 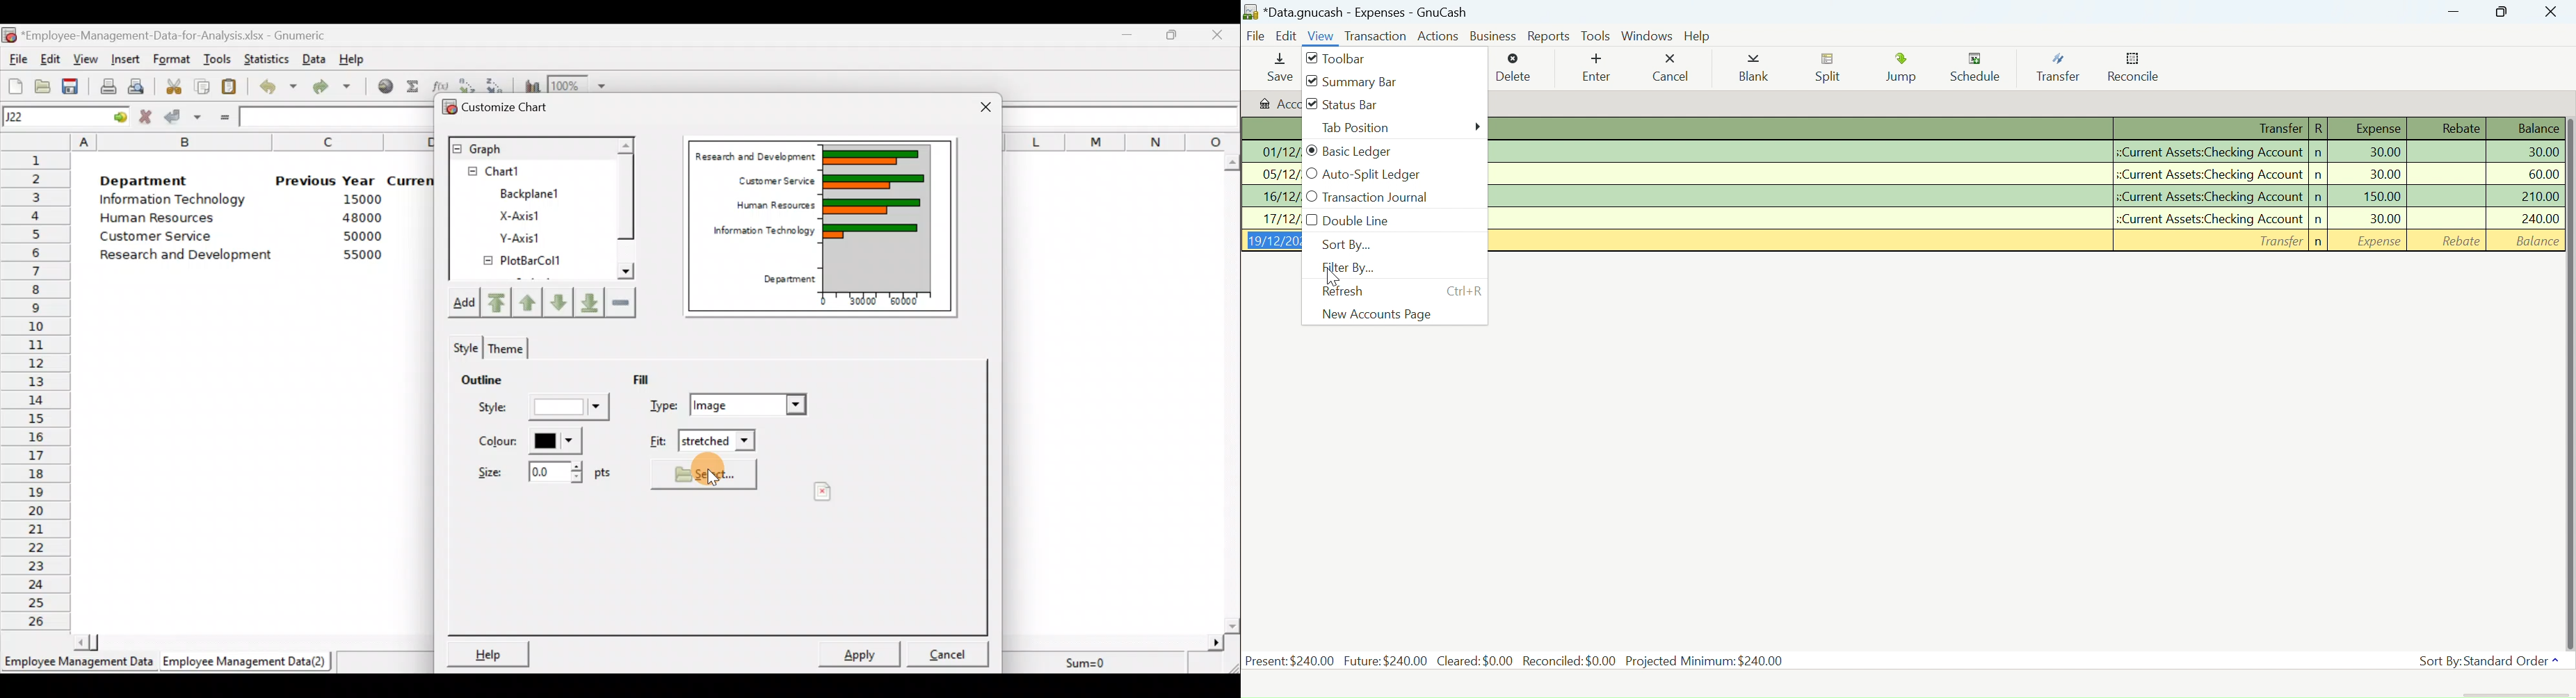 I want to click on Tools, so click(x=217, y=58).